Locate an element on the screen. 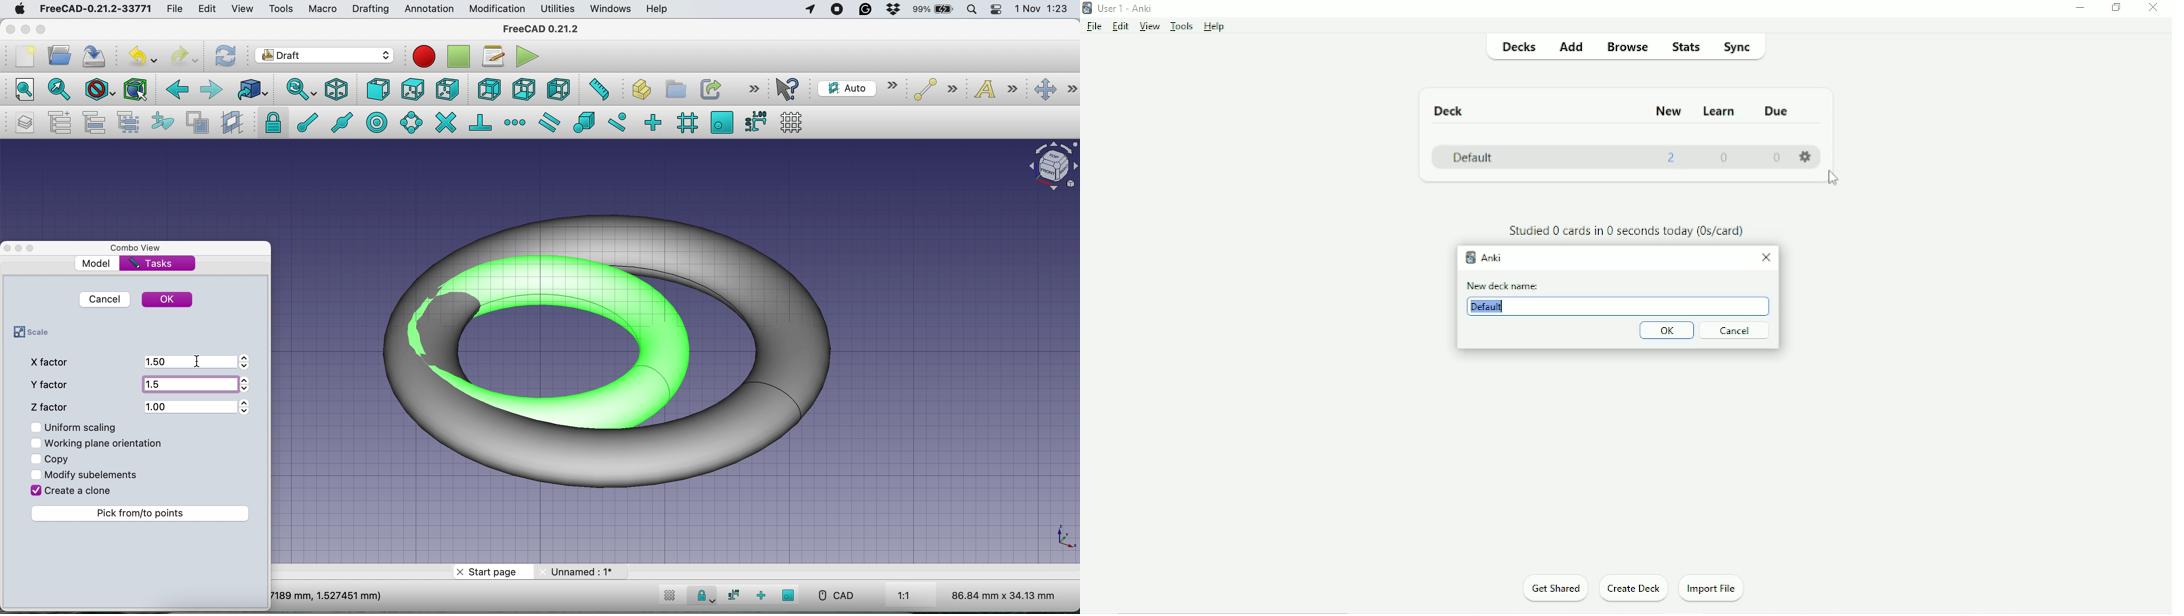 The height and width of the screenshot is (616, 2184). minimise is located at coordinates (25, 27).